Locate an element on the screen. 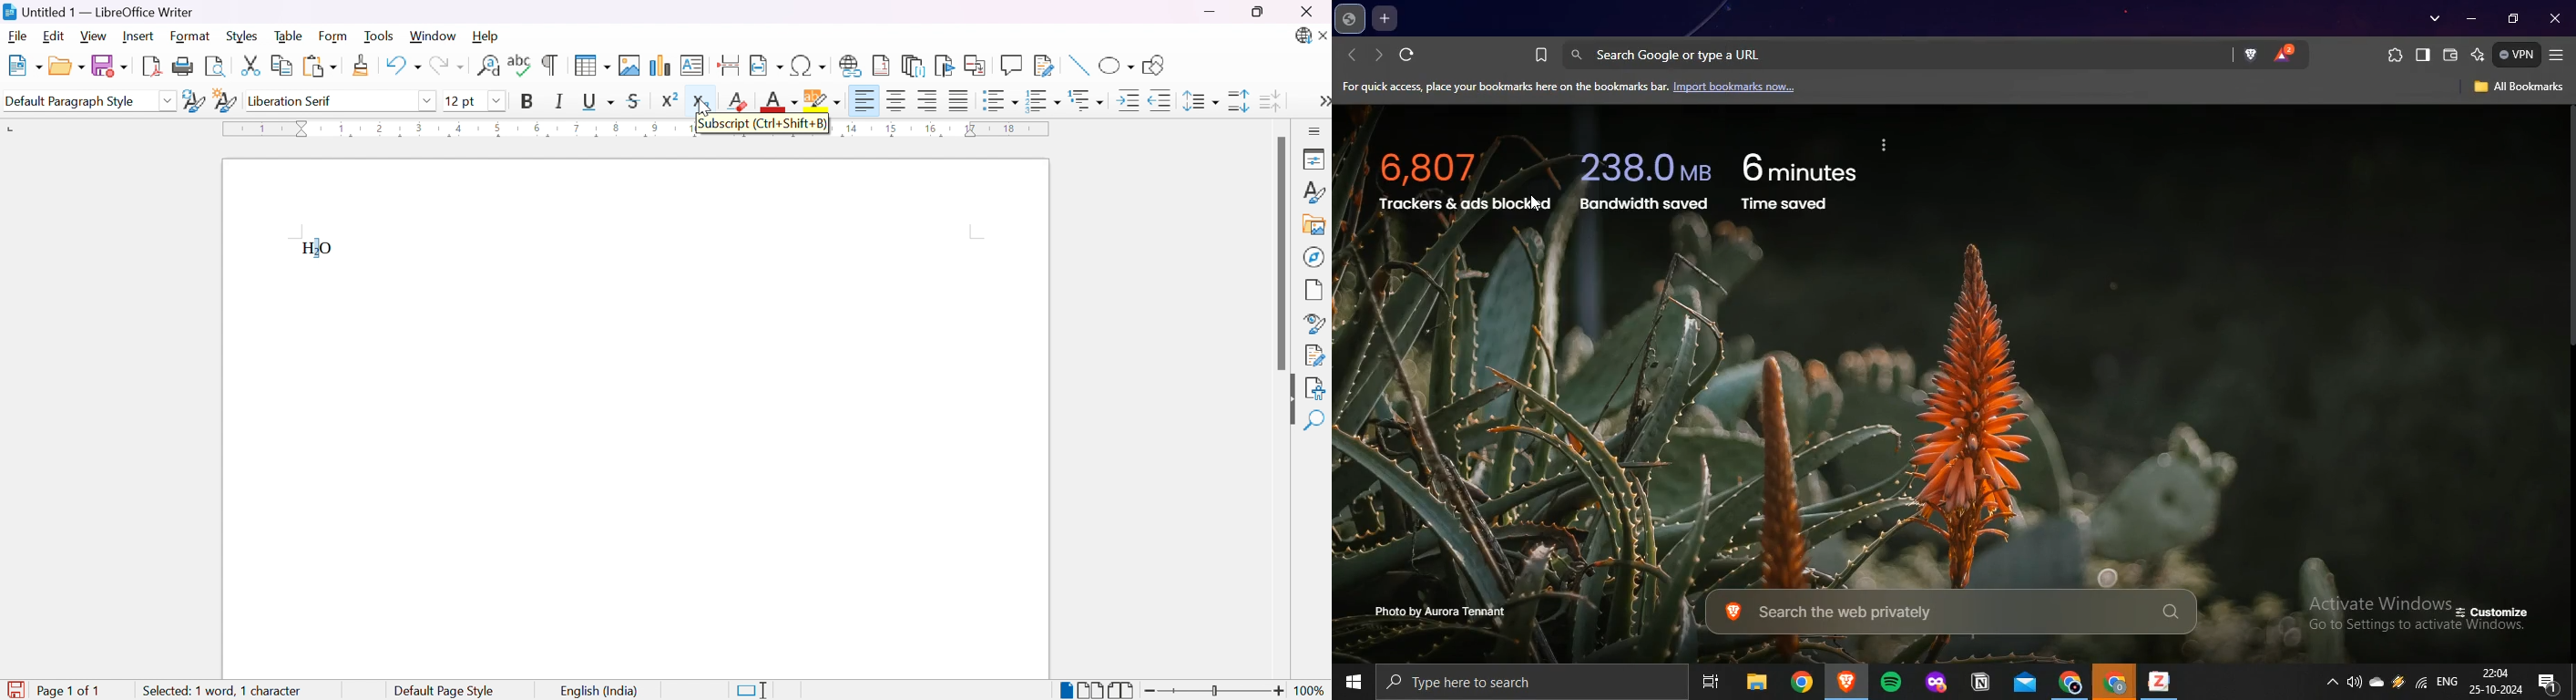  Edit is located at coordinates (56, 37).